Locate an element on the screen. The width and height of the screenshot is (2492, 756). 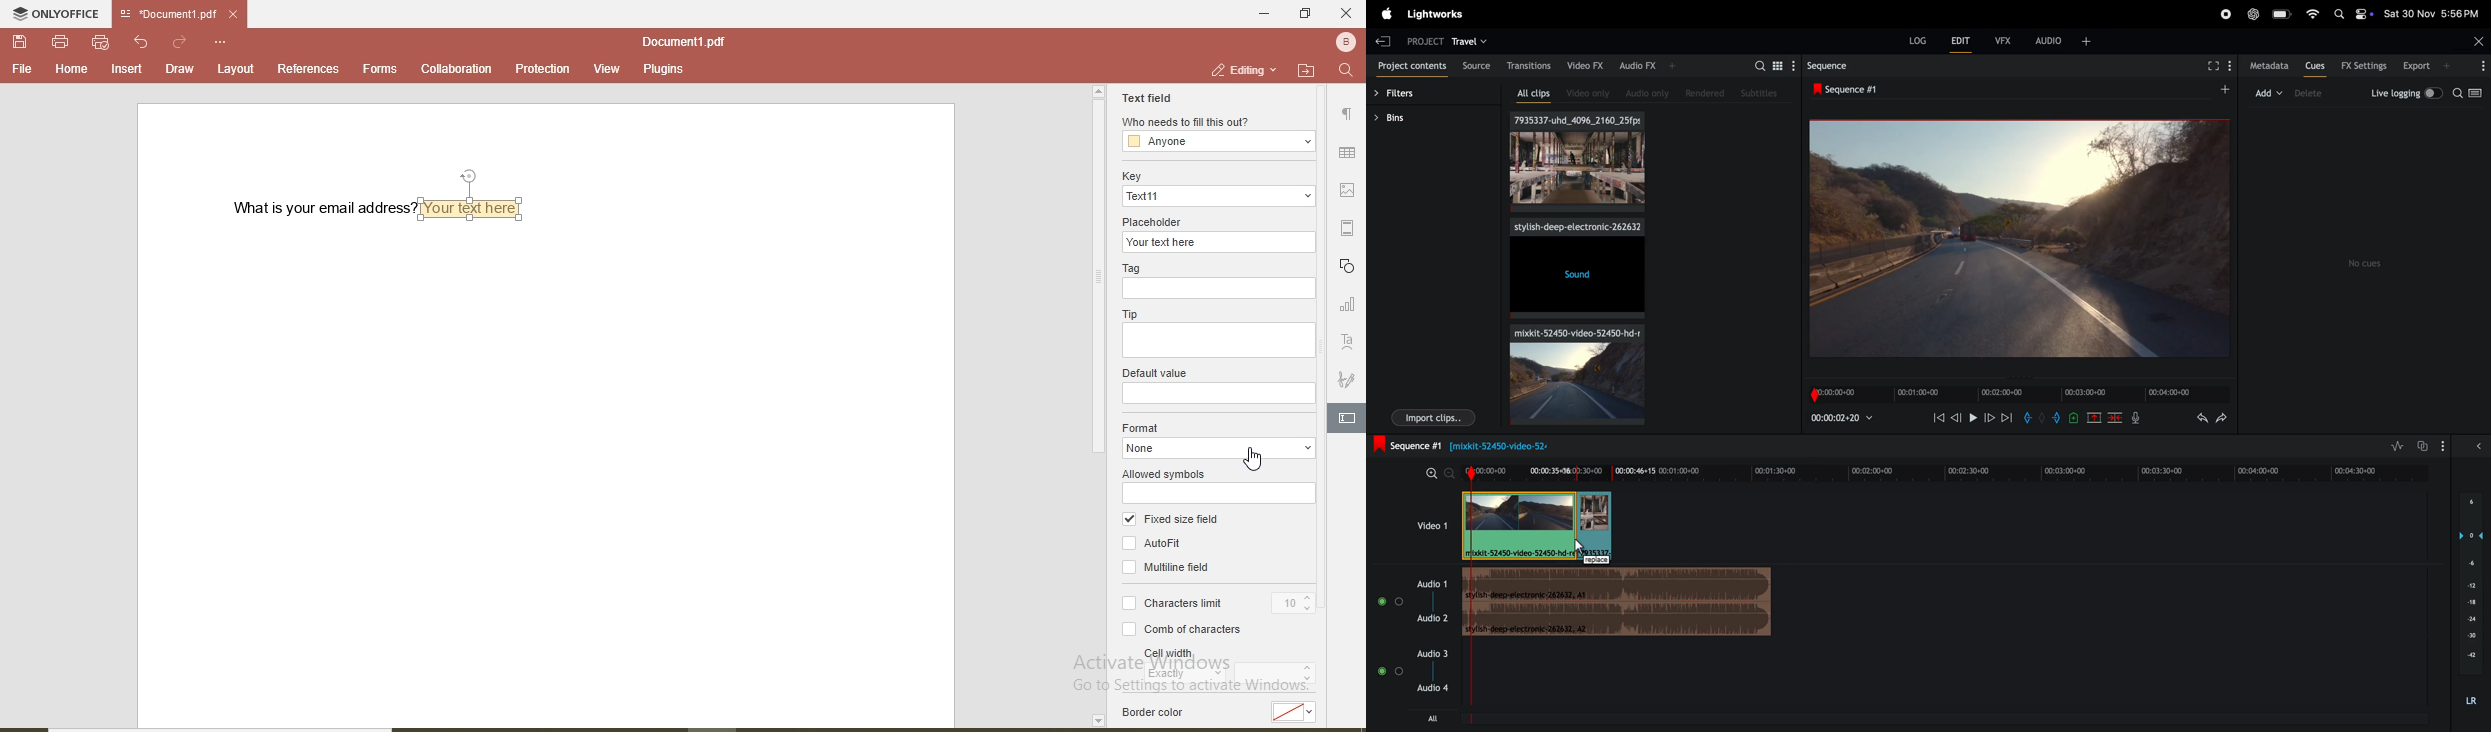
onlyoffice is located at coordinates (59, 16).